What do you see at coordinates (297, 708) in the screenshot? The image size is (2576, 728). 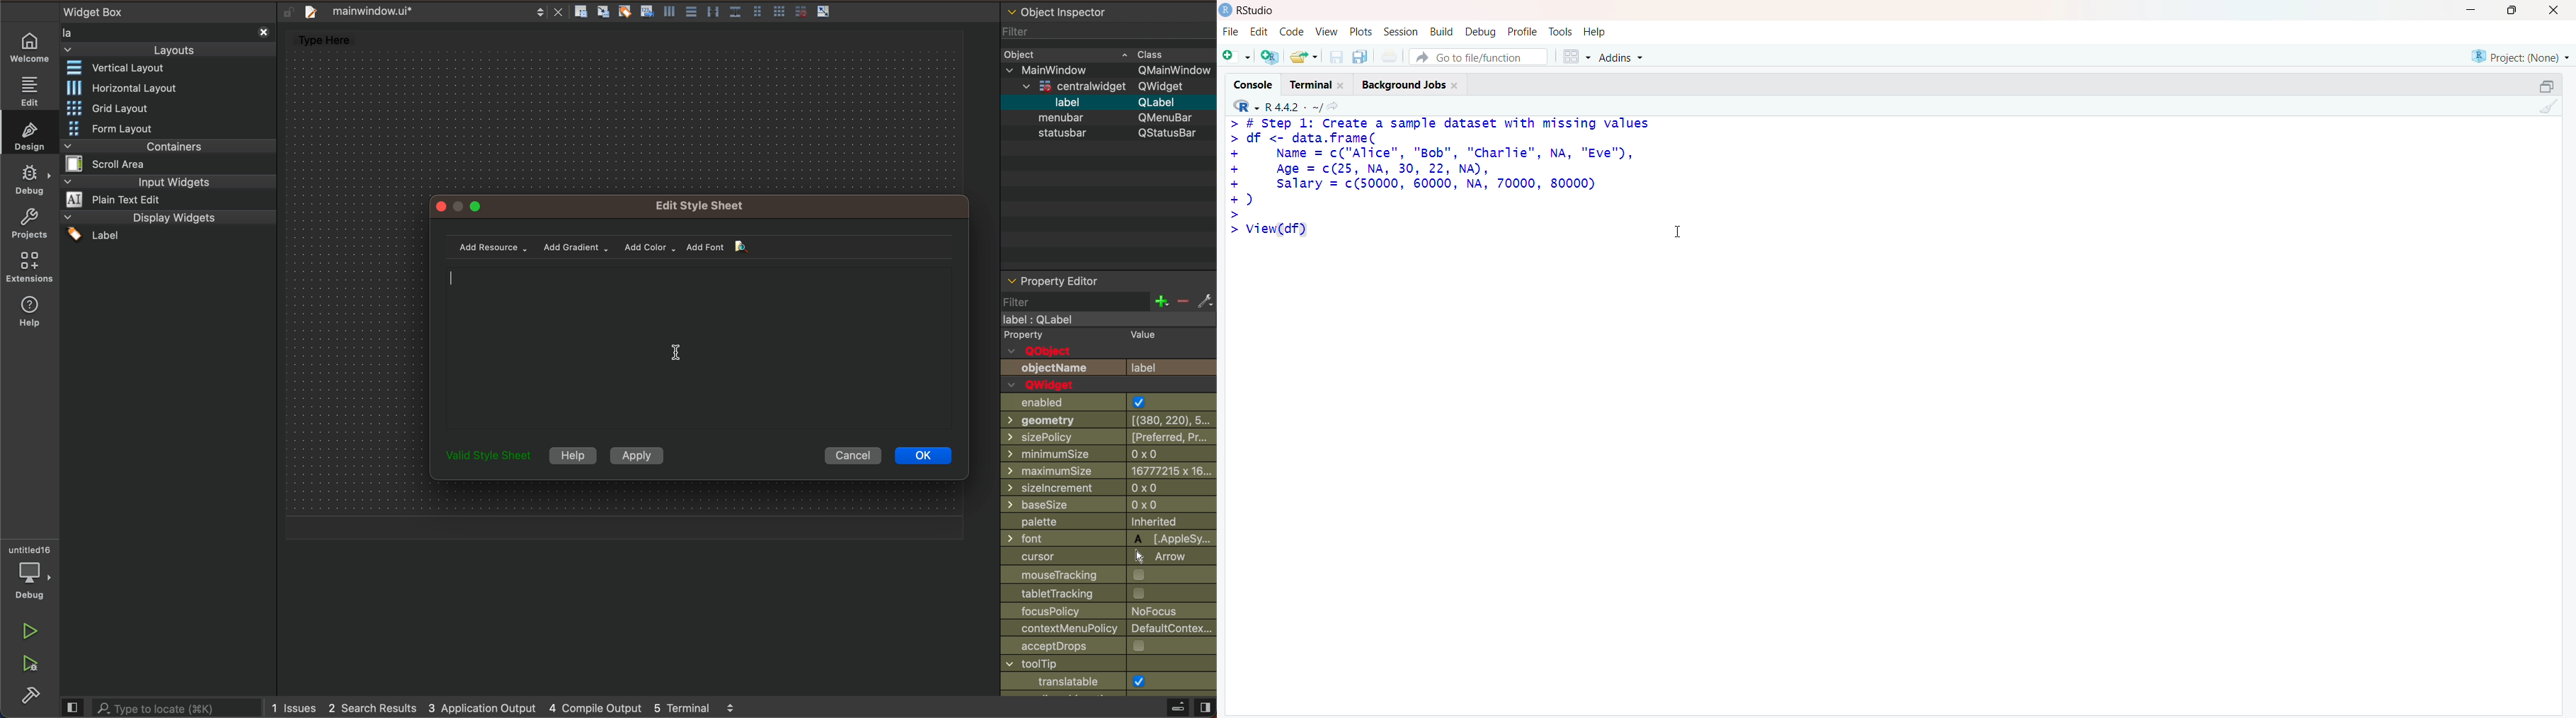 I see `issues` at bounding box center [297, 708].